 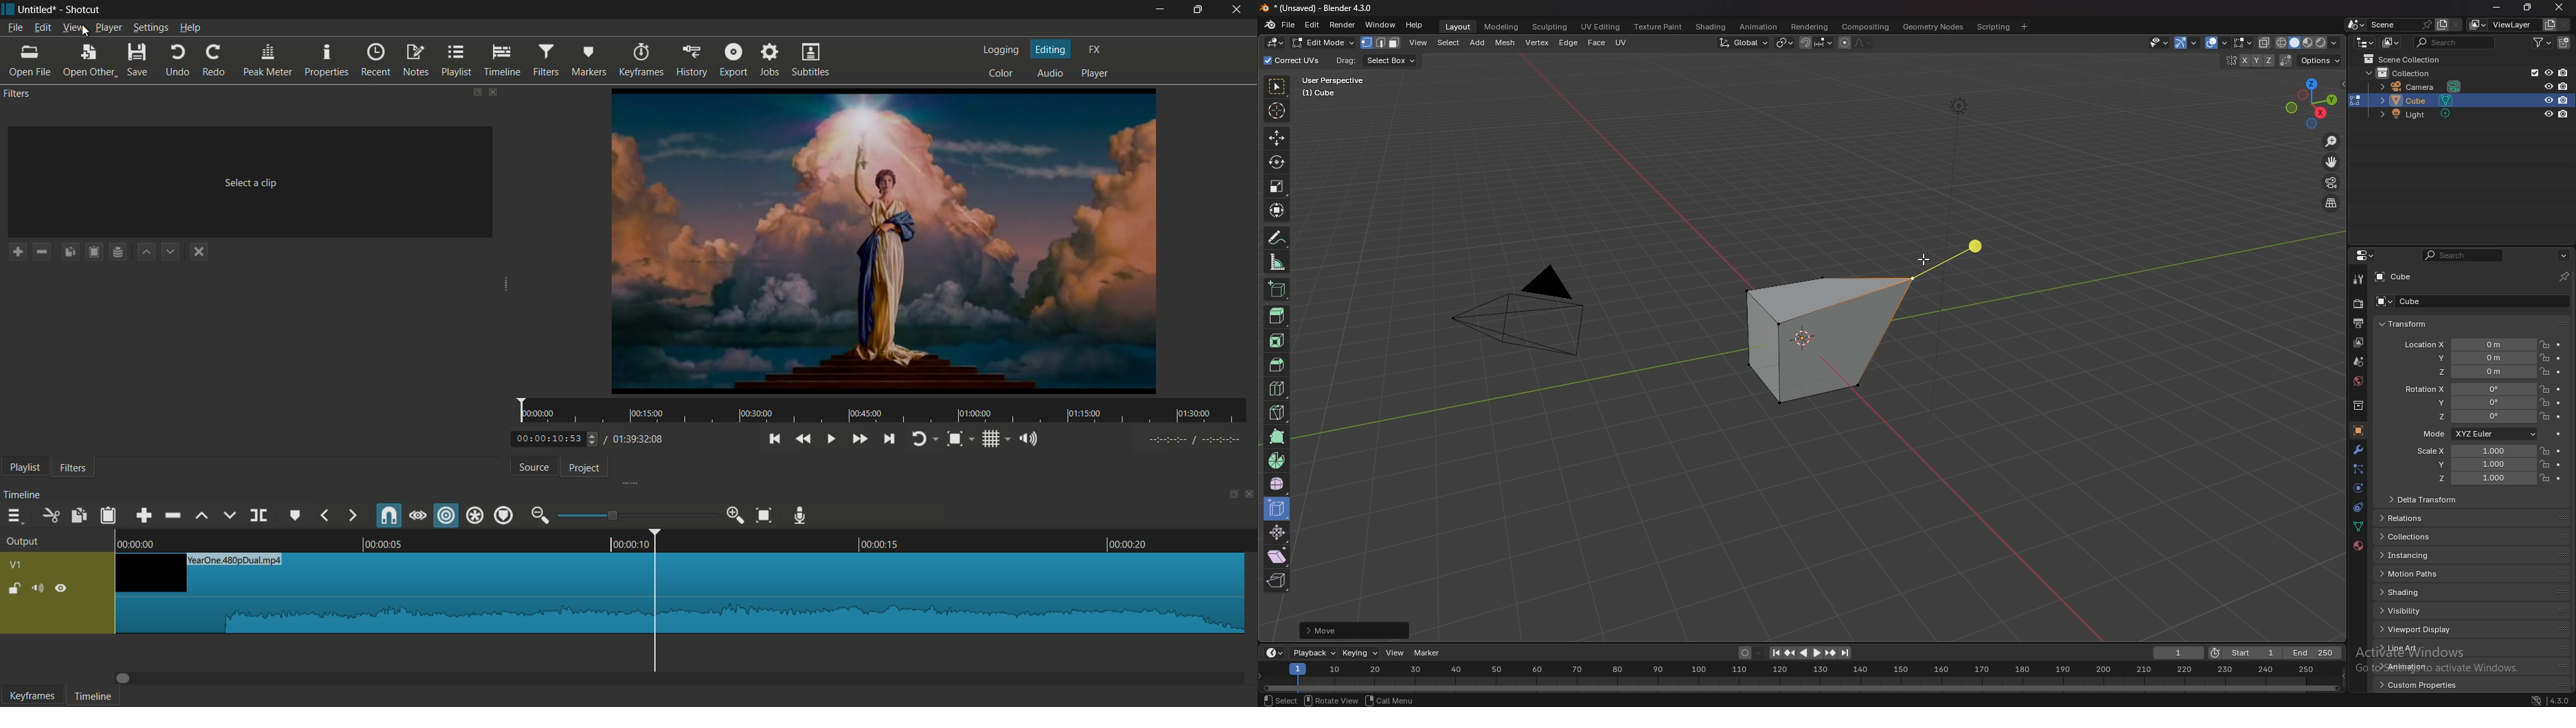 I want to click on transformation orientation, so click(x=1744, y=43).